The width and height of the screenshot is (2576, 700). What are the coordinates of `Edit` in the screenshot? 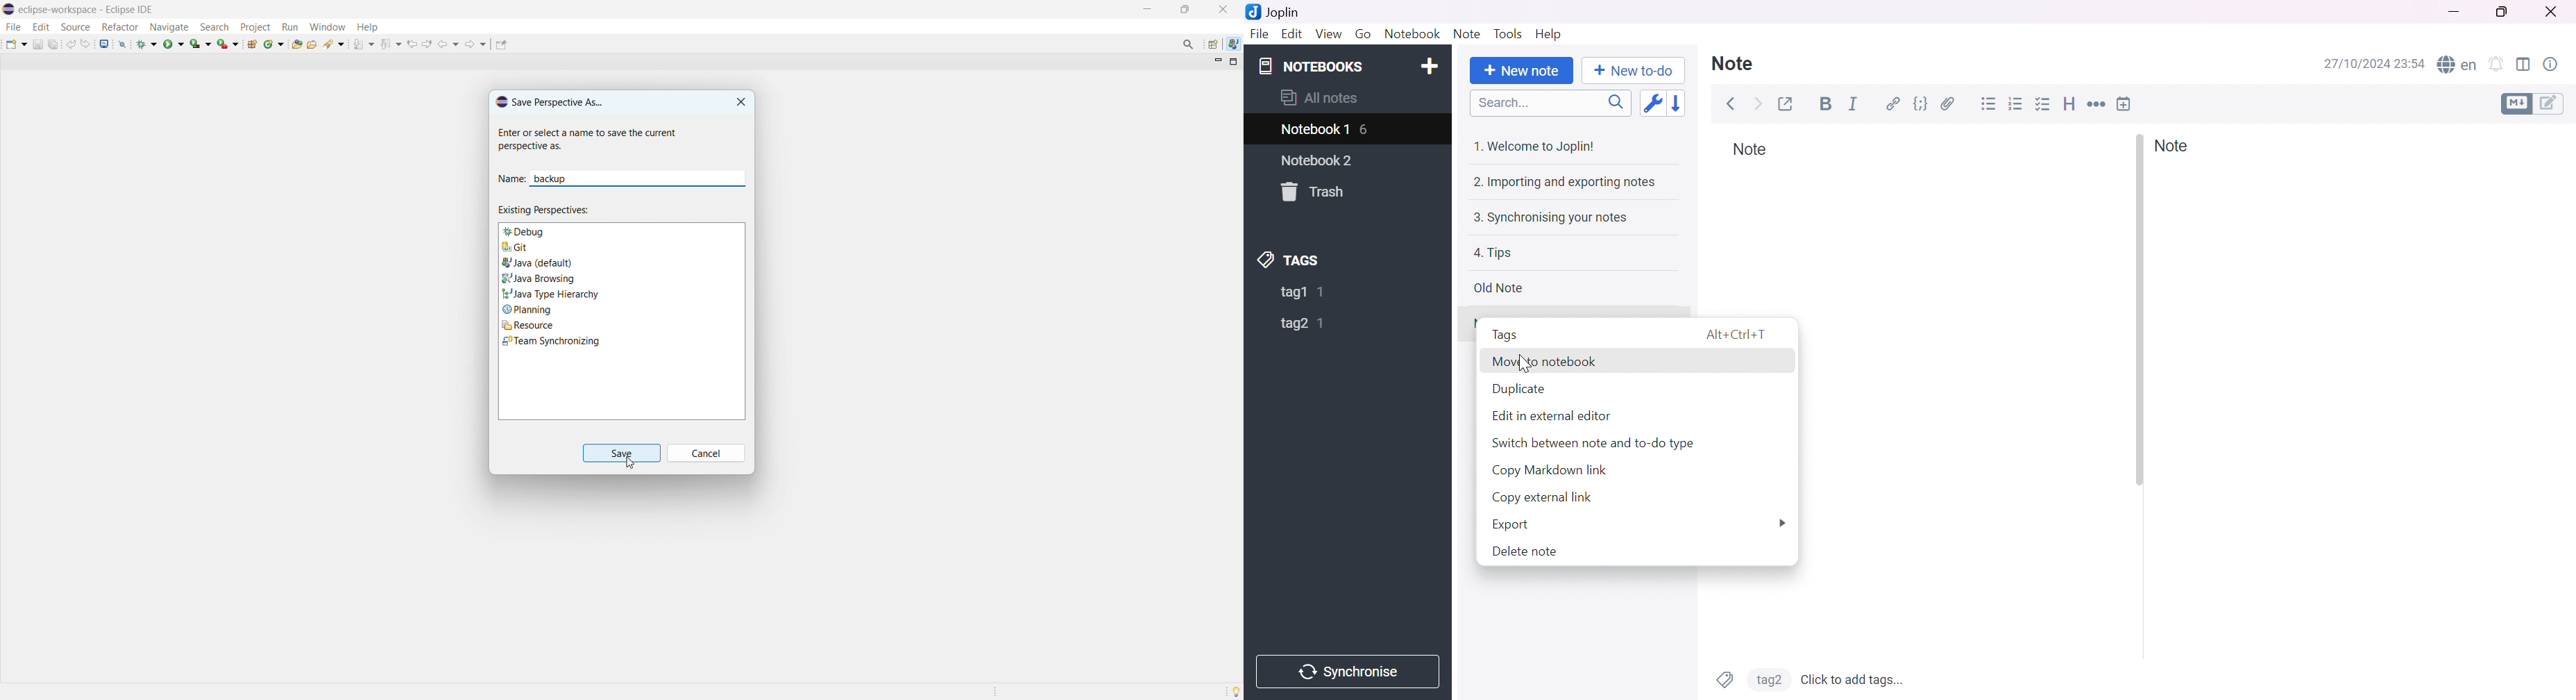 It's located at (1293, 36).